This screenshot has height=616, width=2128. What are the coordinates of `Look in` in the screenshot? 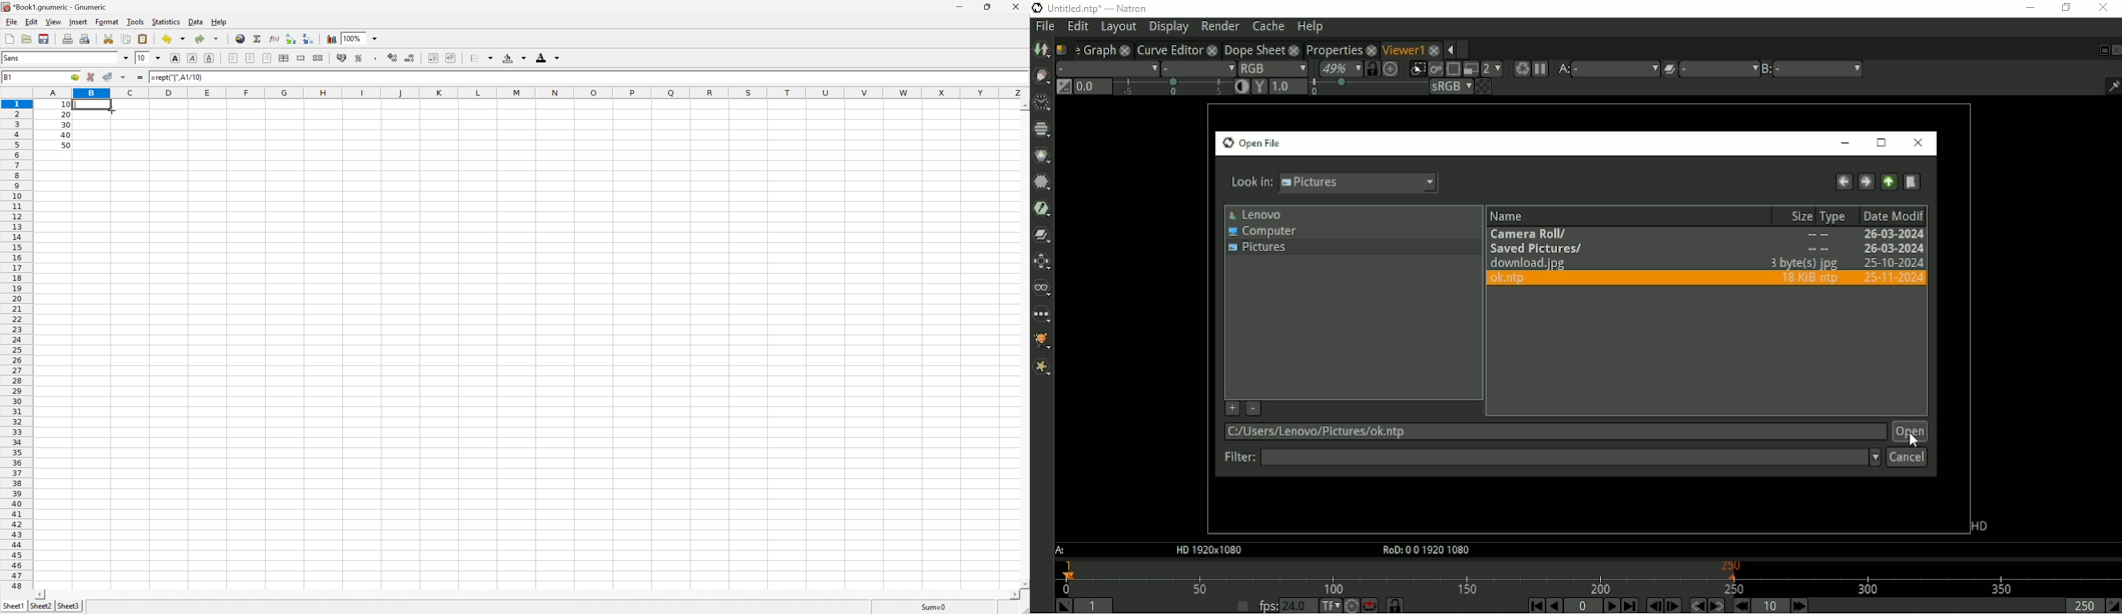 It's located at (1248, 182).